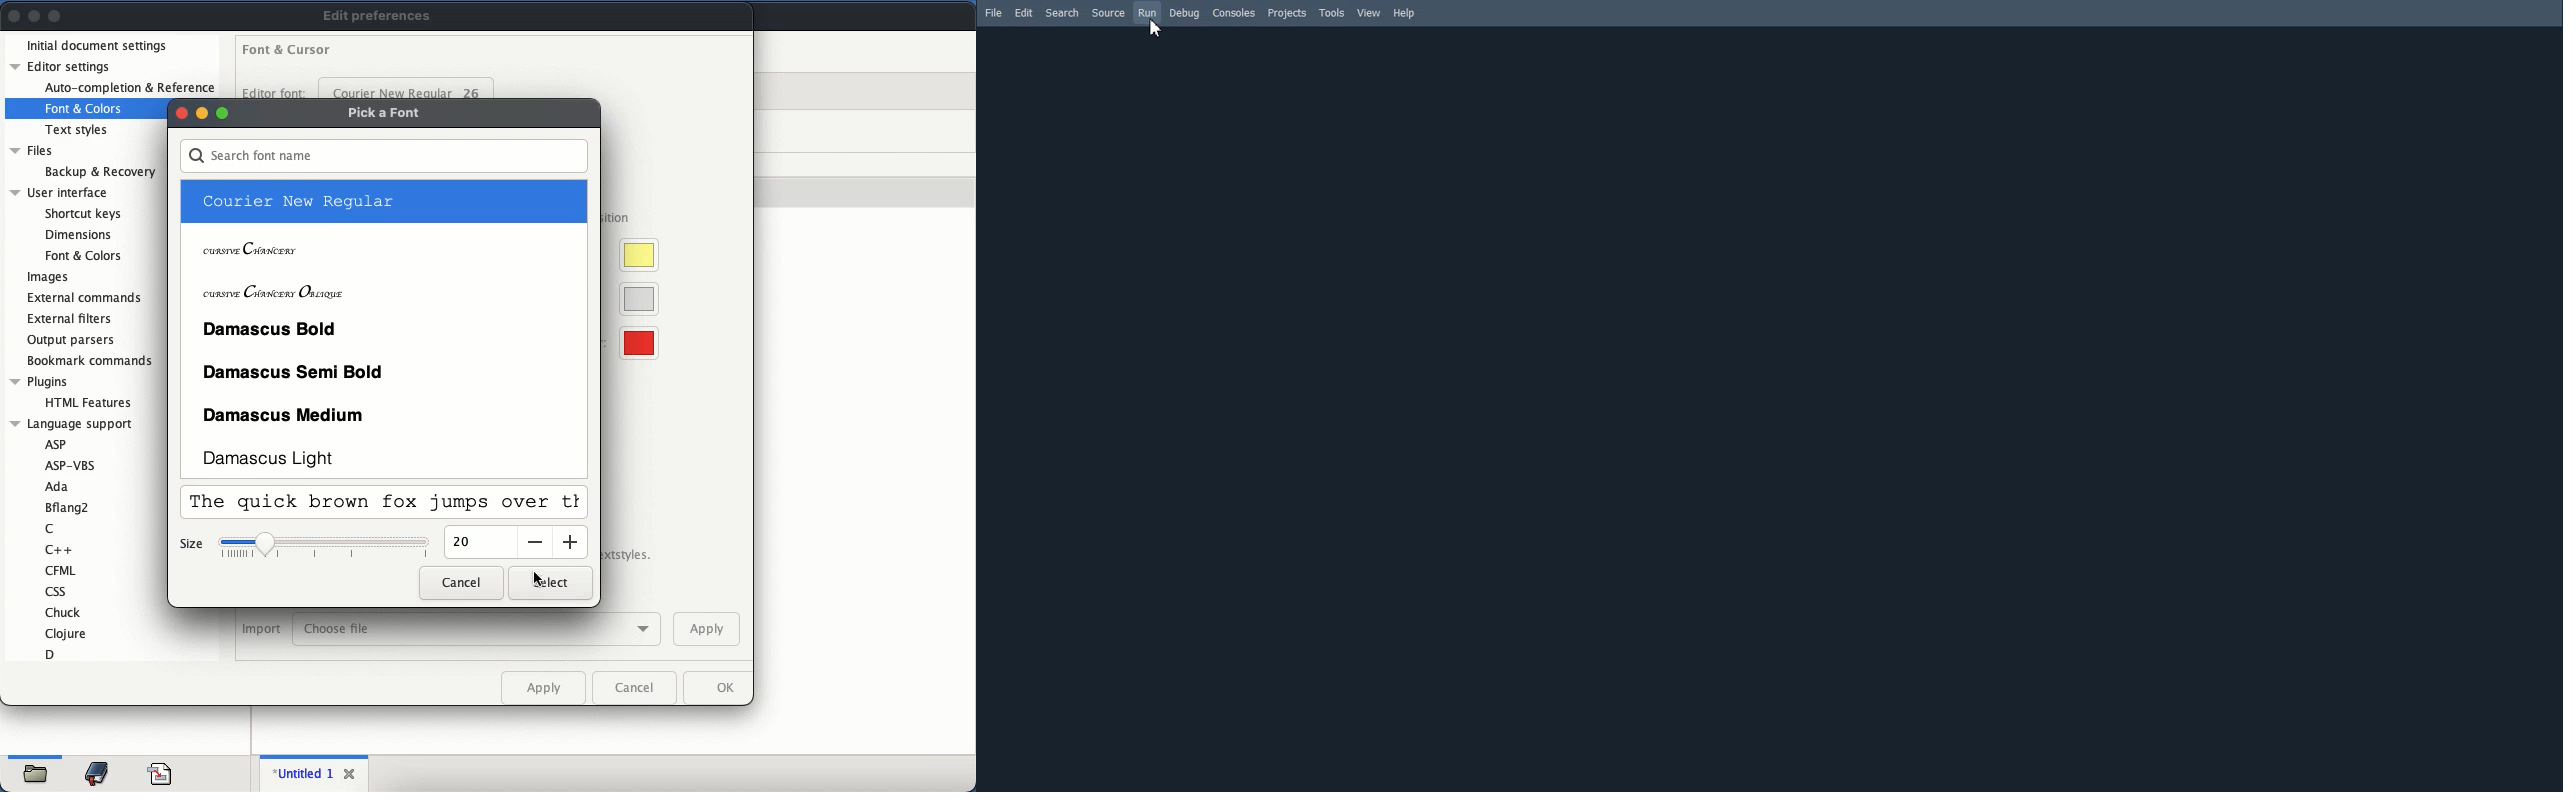 The image size is (2576, 812). What do you see at coordinates (1403, 13) in the screenshot?
I see `Help` at bounding box center [1403, 13].